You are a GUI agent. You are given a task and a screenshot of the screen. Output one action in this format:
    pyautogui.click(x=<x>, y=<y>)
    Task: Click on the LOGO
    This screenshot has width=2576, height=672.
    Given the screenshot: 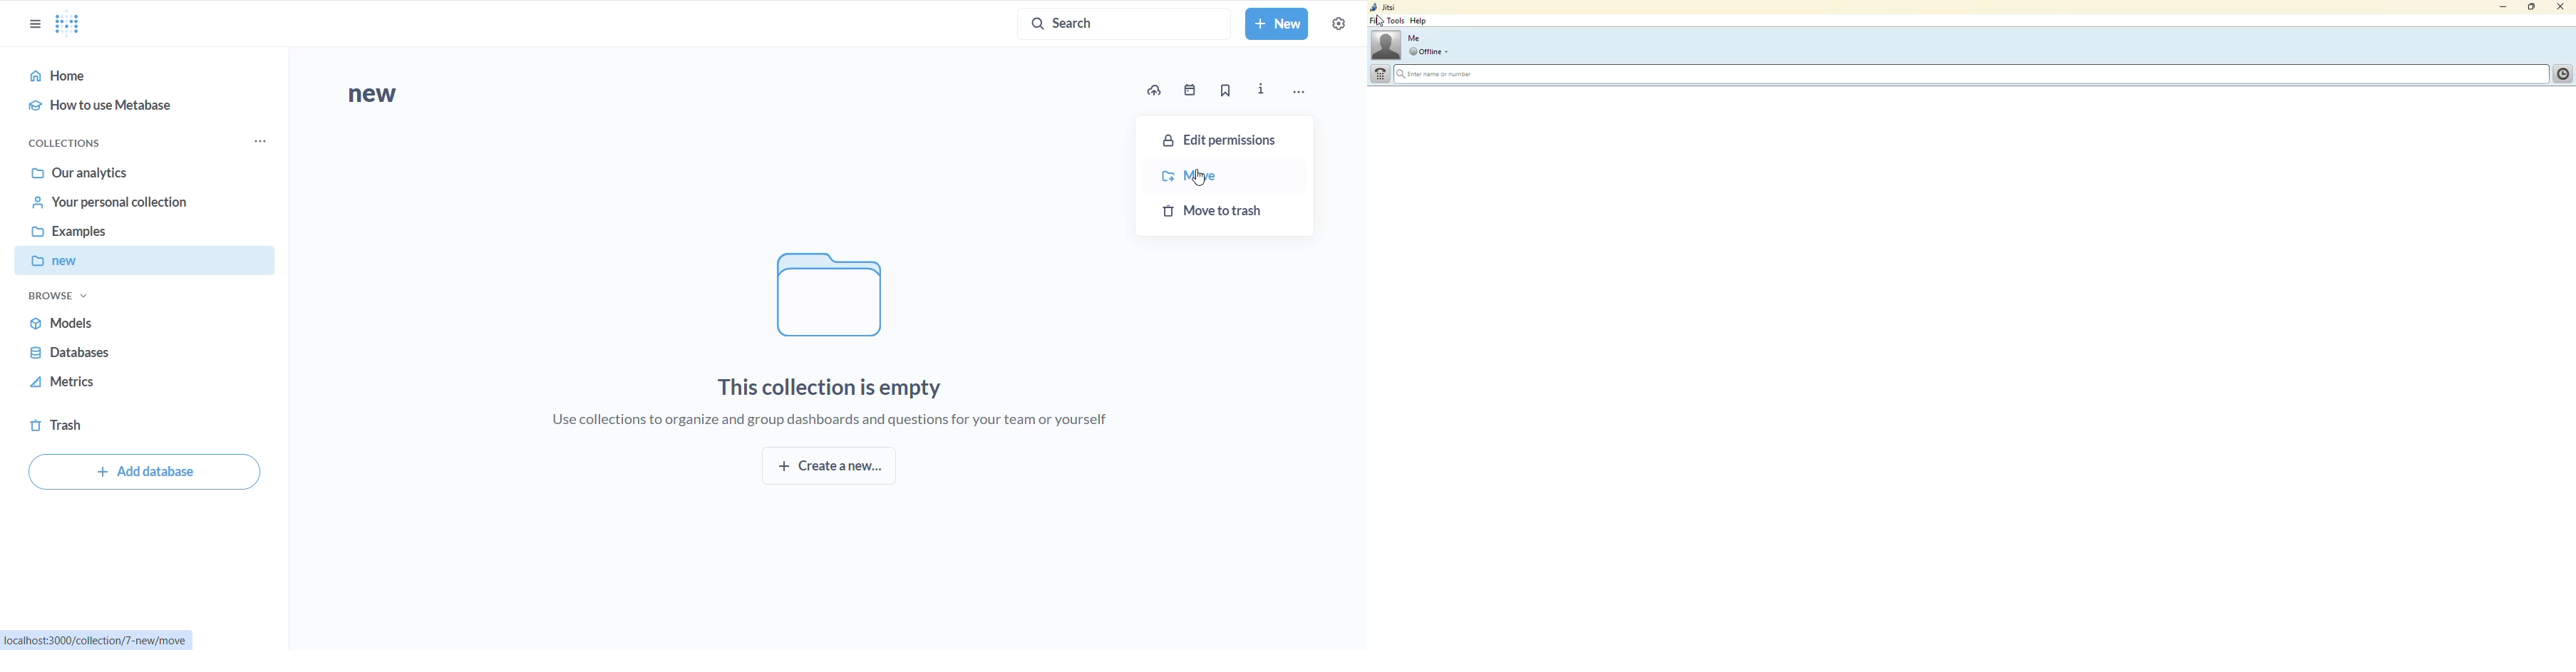 What is the action you would take?
    pyautogui.click(x=73, y=24)
    